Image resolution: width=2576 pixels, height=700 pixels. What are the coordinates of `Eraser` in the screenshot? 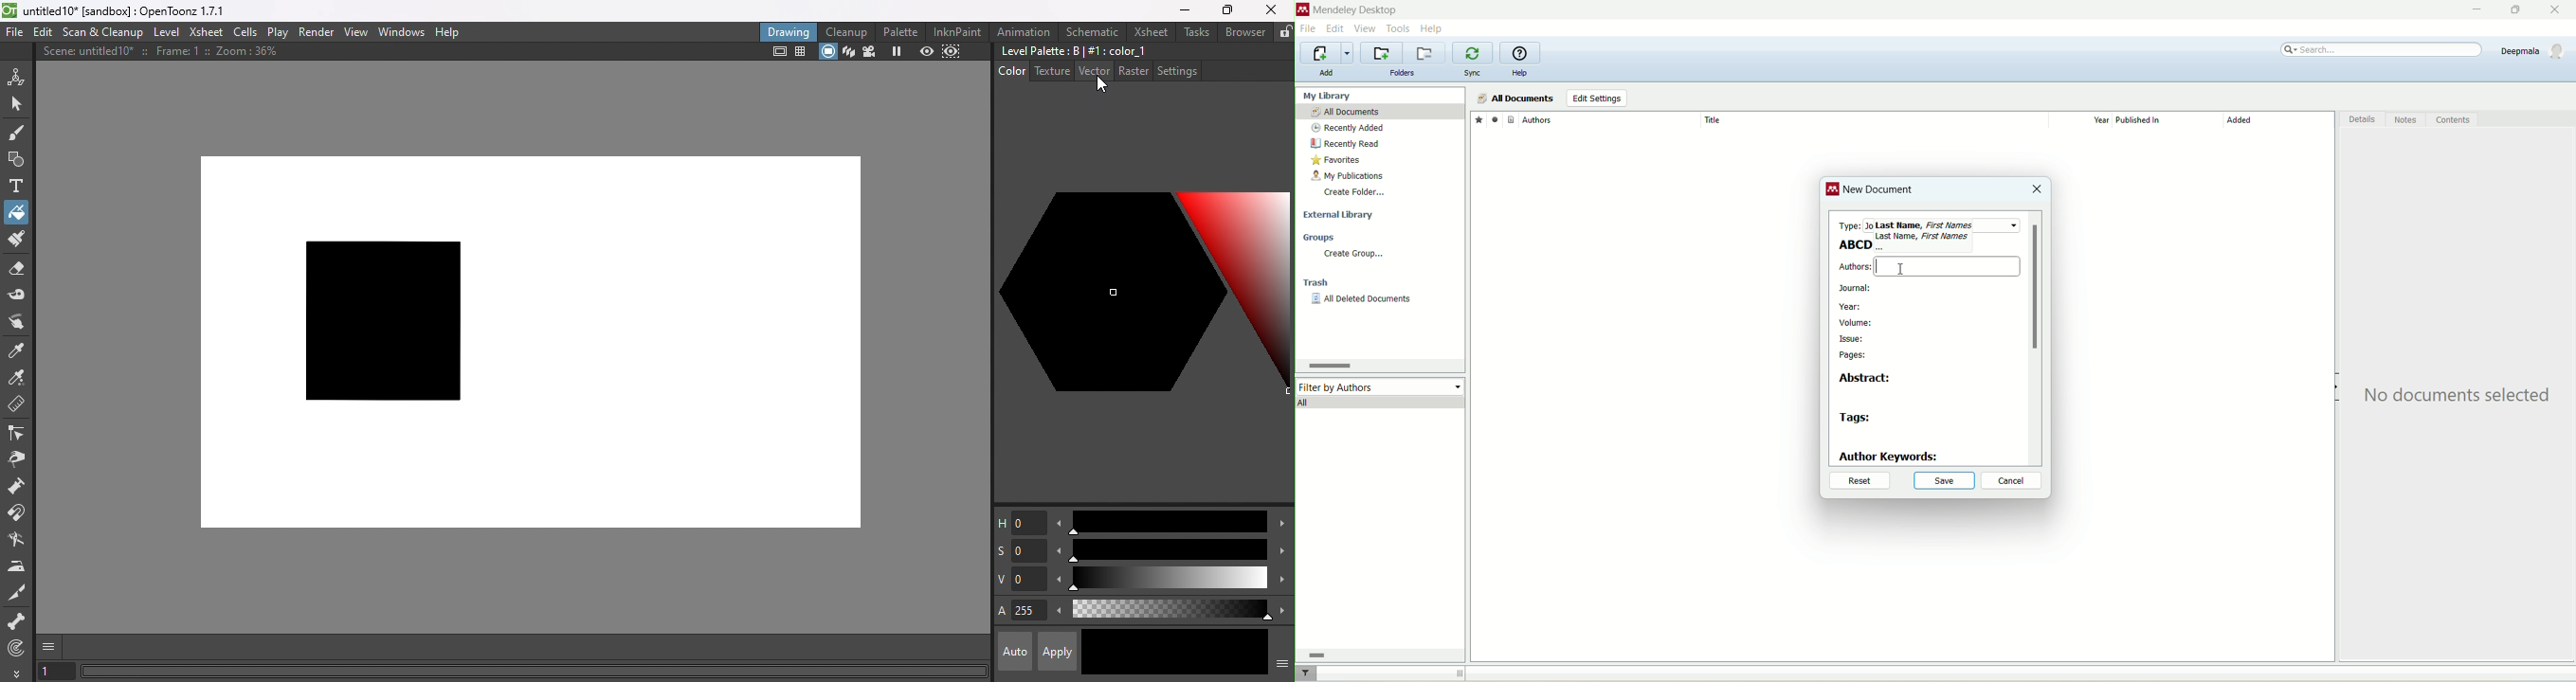 It's located at (16, 272).